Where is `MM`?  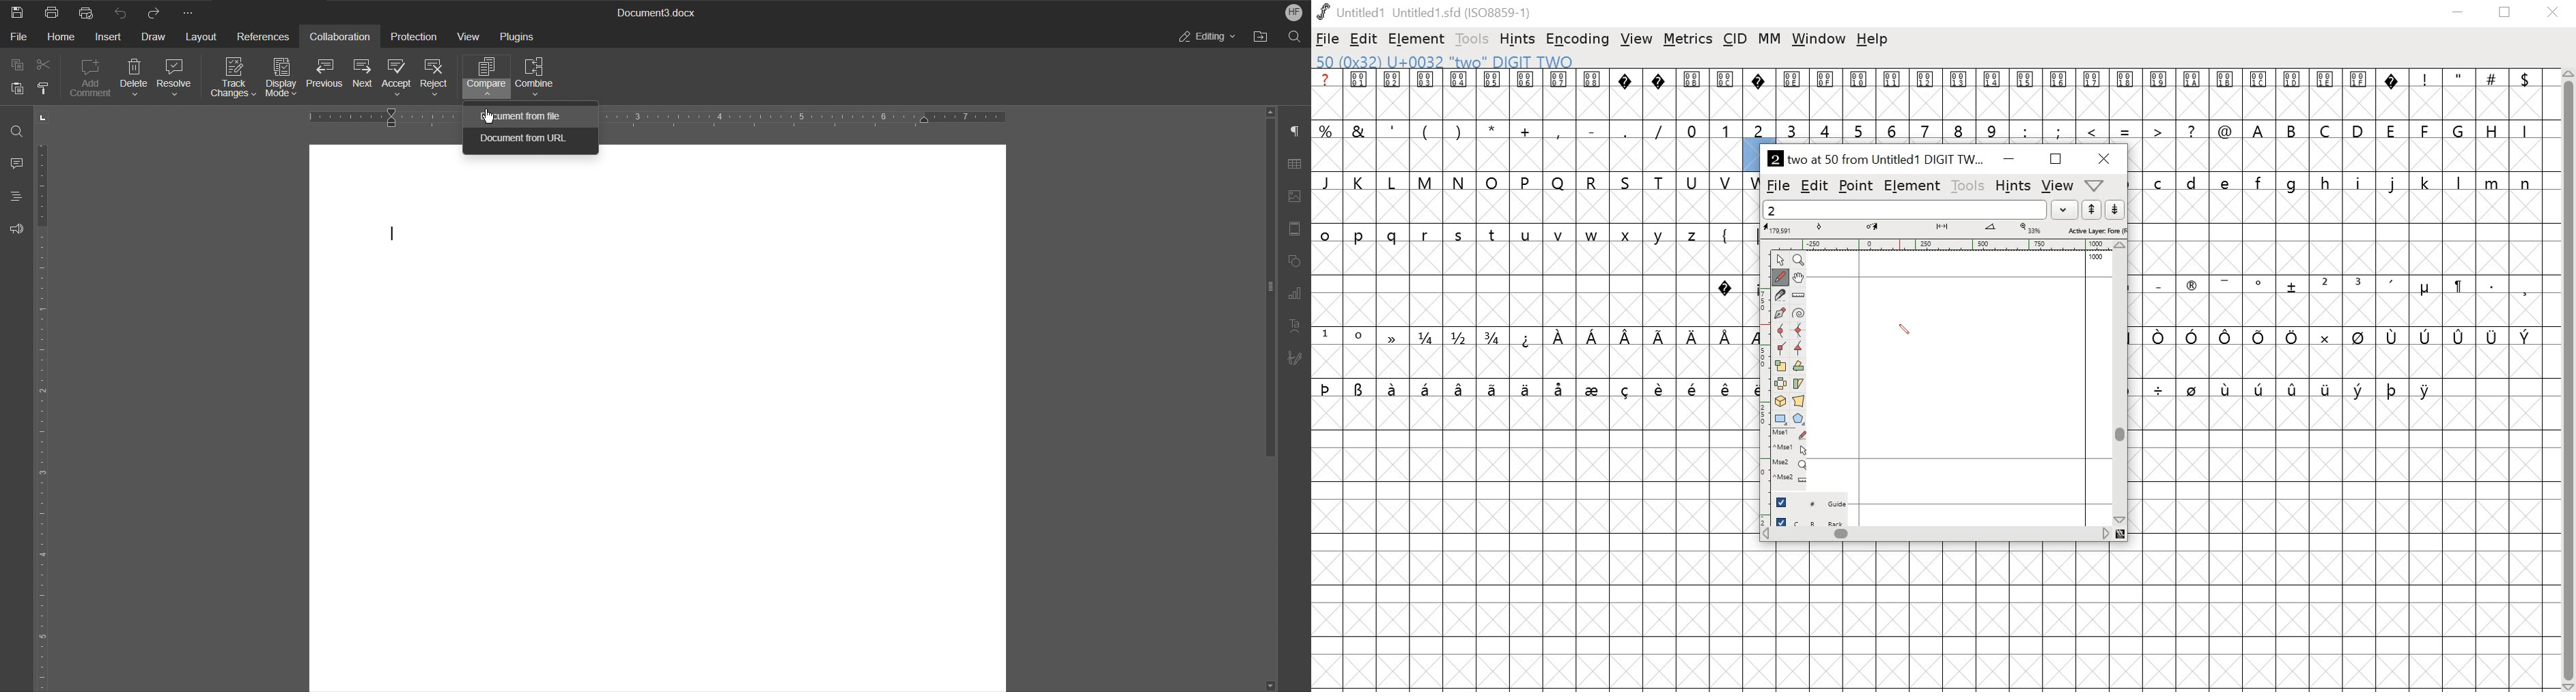
MM is located at coordinates (1768, 40).